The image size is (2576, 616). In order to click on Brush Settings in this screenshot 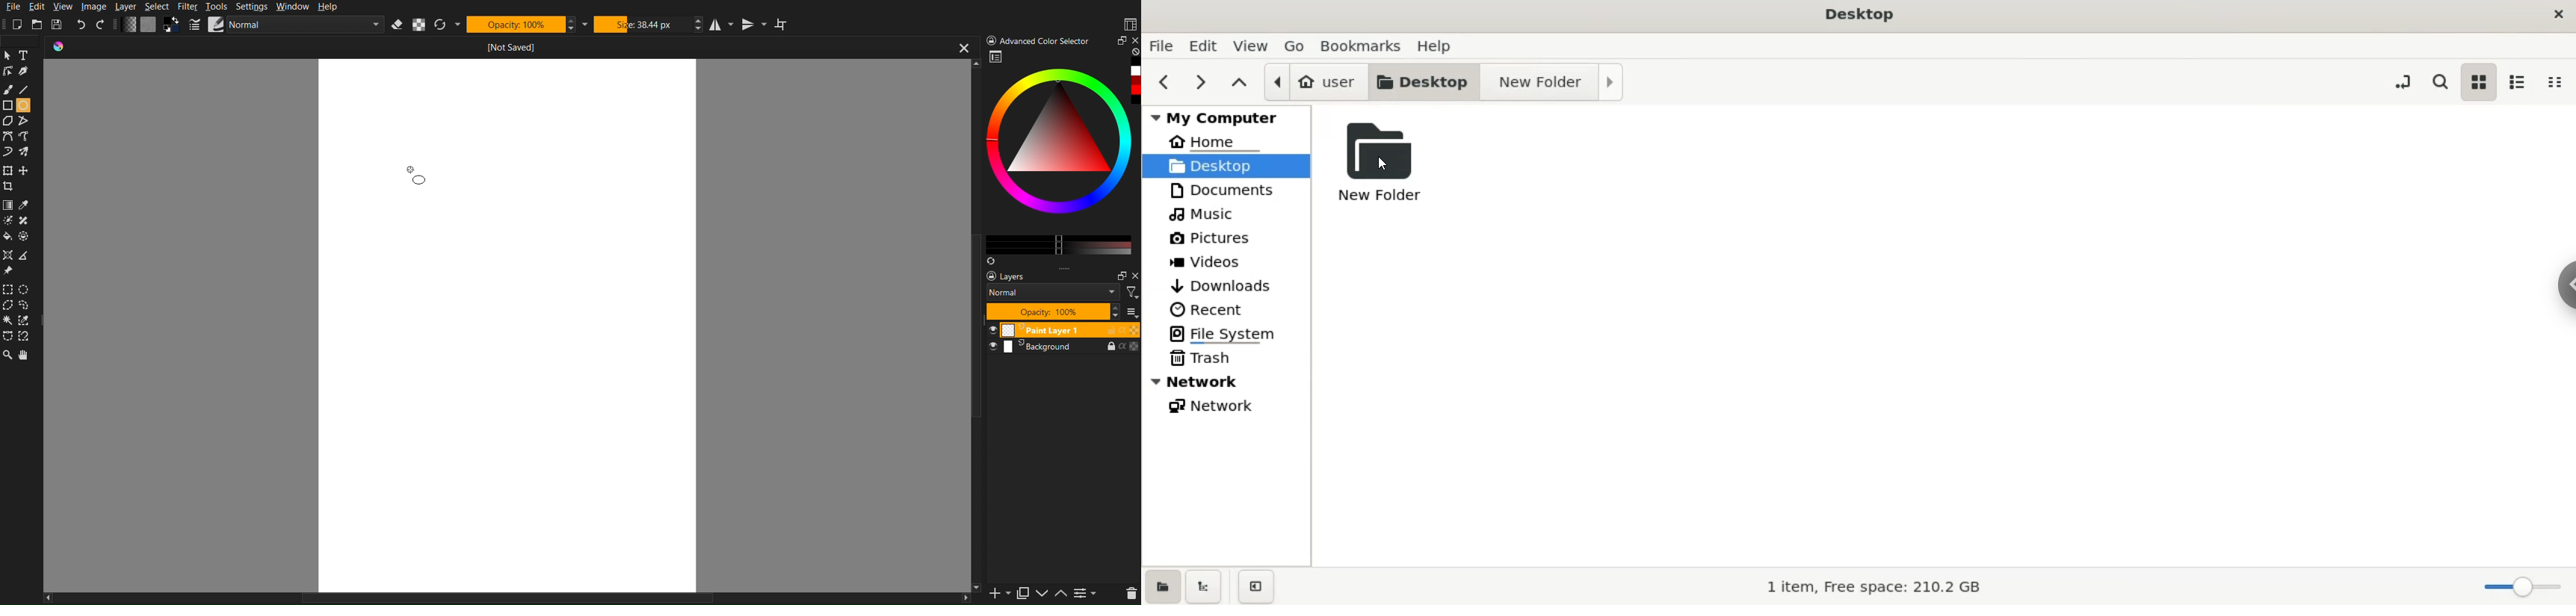, I will do `click(296, 24)`.